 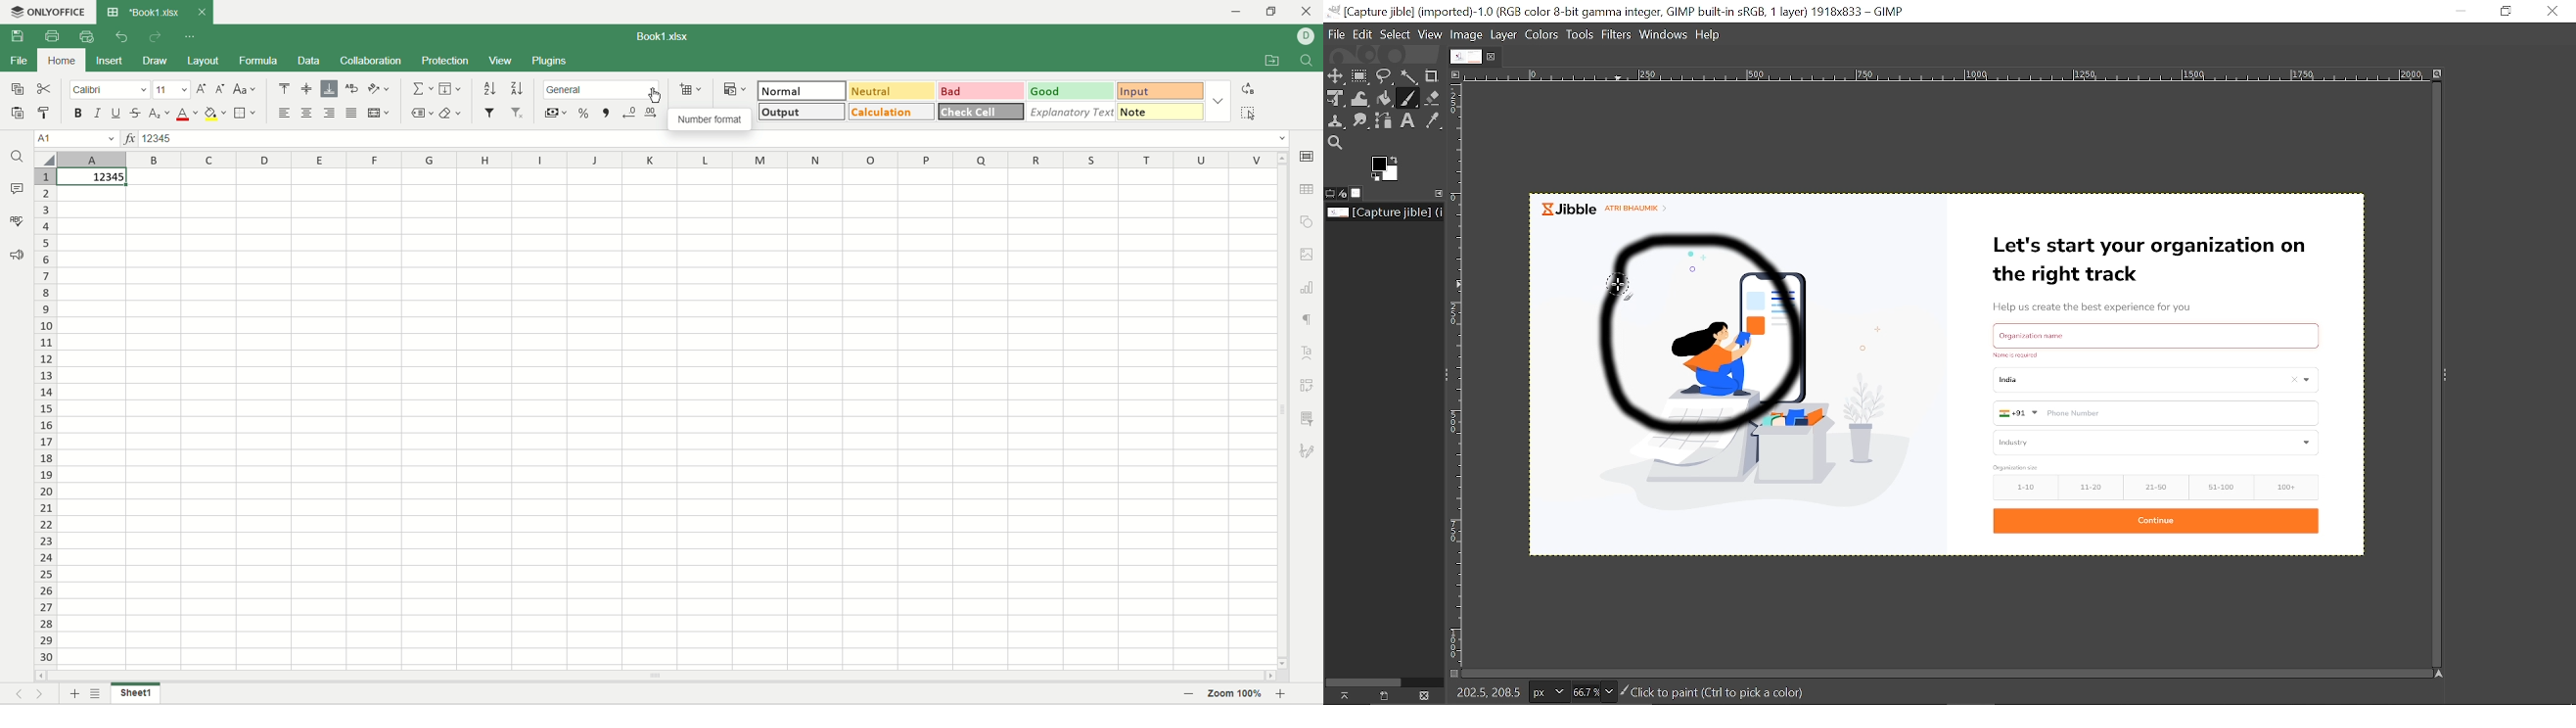 I want to click on This this image, so click(x=1424, y=696).